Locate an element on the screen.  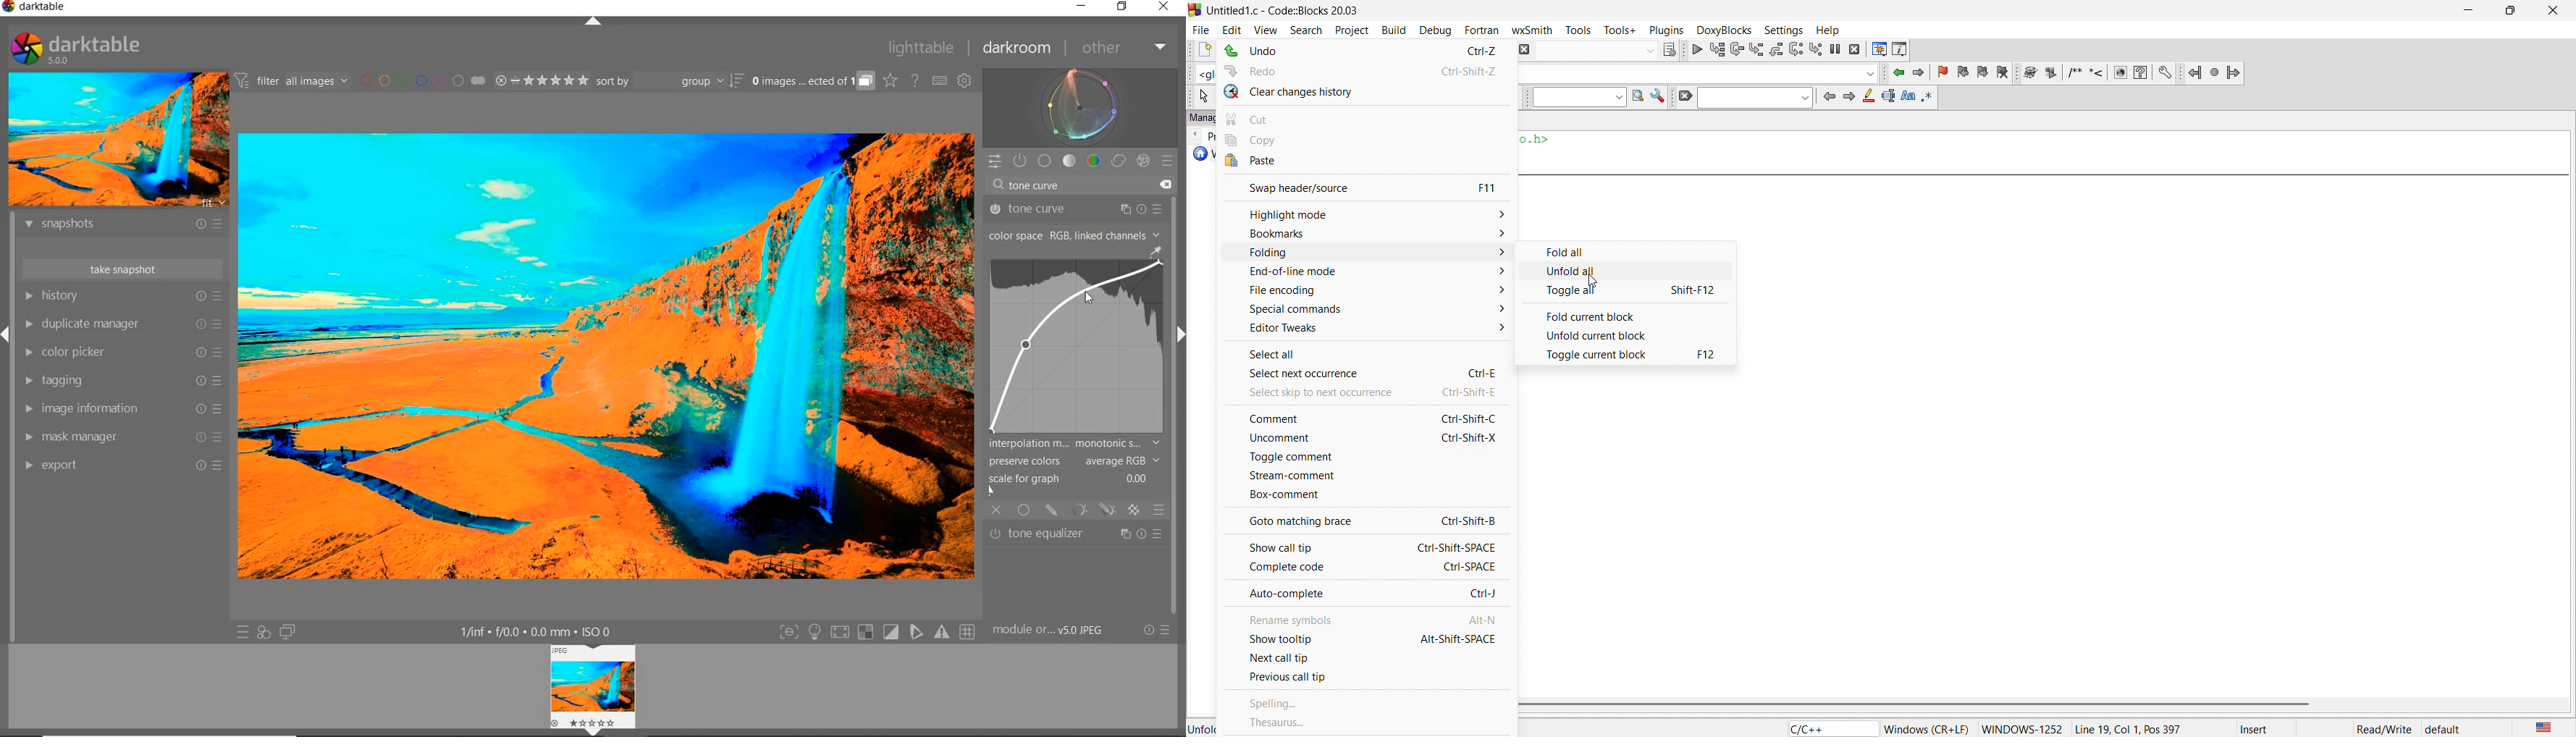
cut is located at coordinates (1368, 117).